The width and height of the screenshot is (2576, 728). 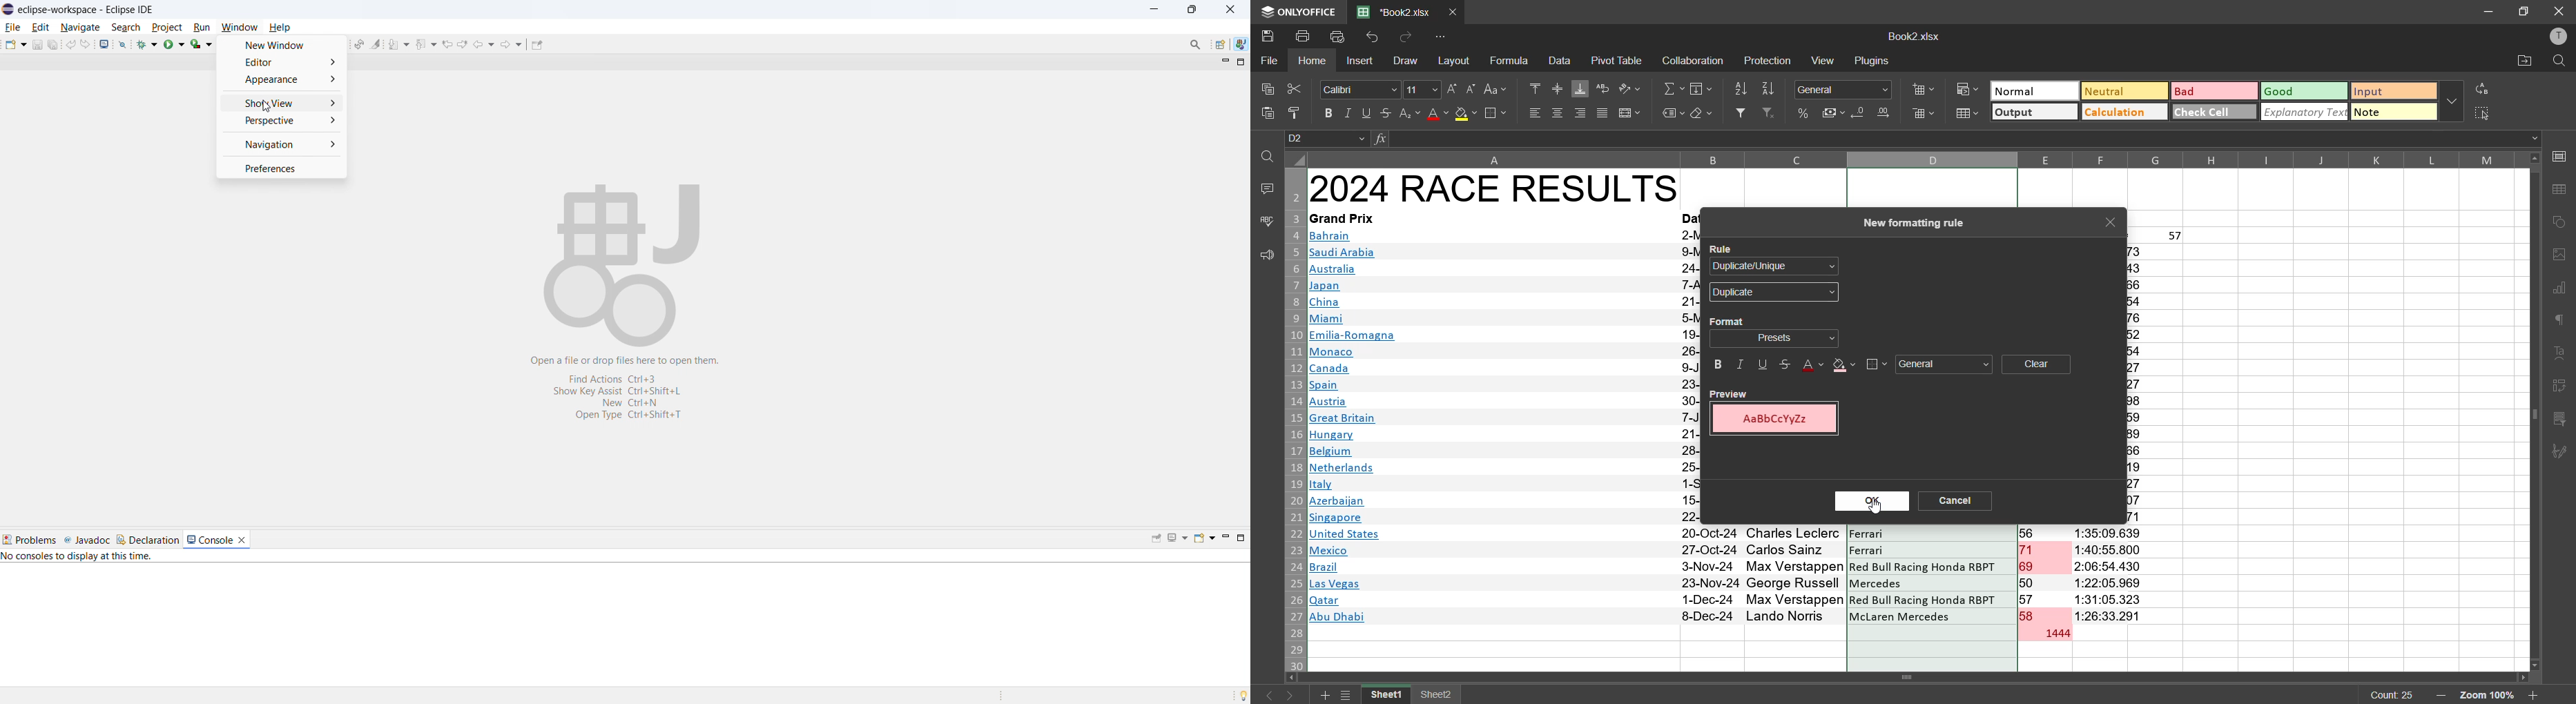 I want to click on file, so click(x=1270, y=59).